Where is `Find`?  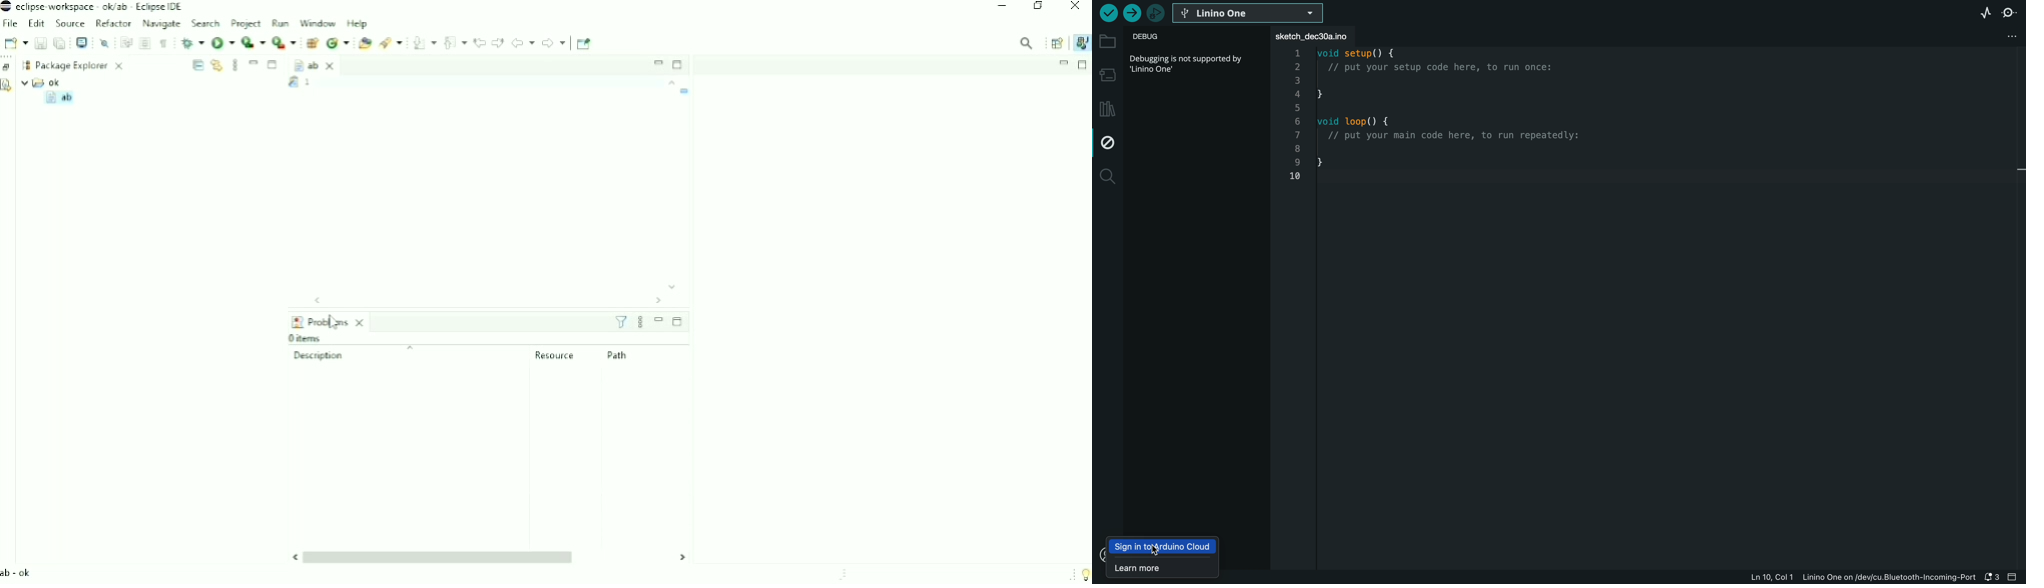
Find is located at coordinates (1027, 43).